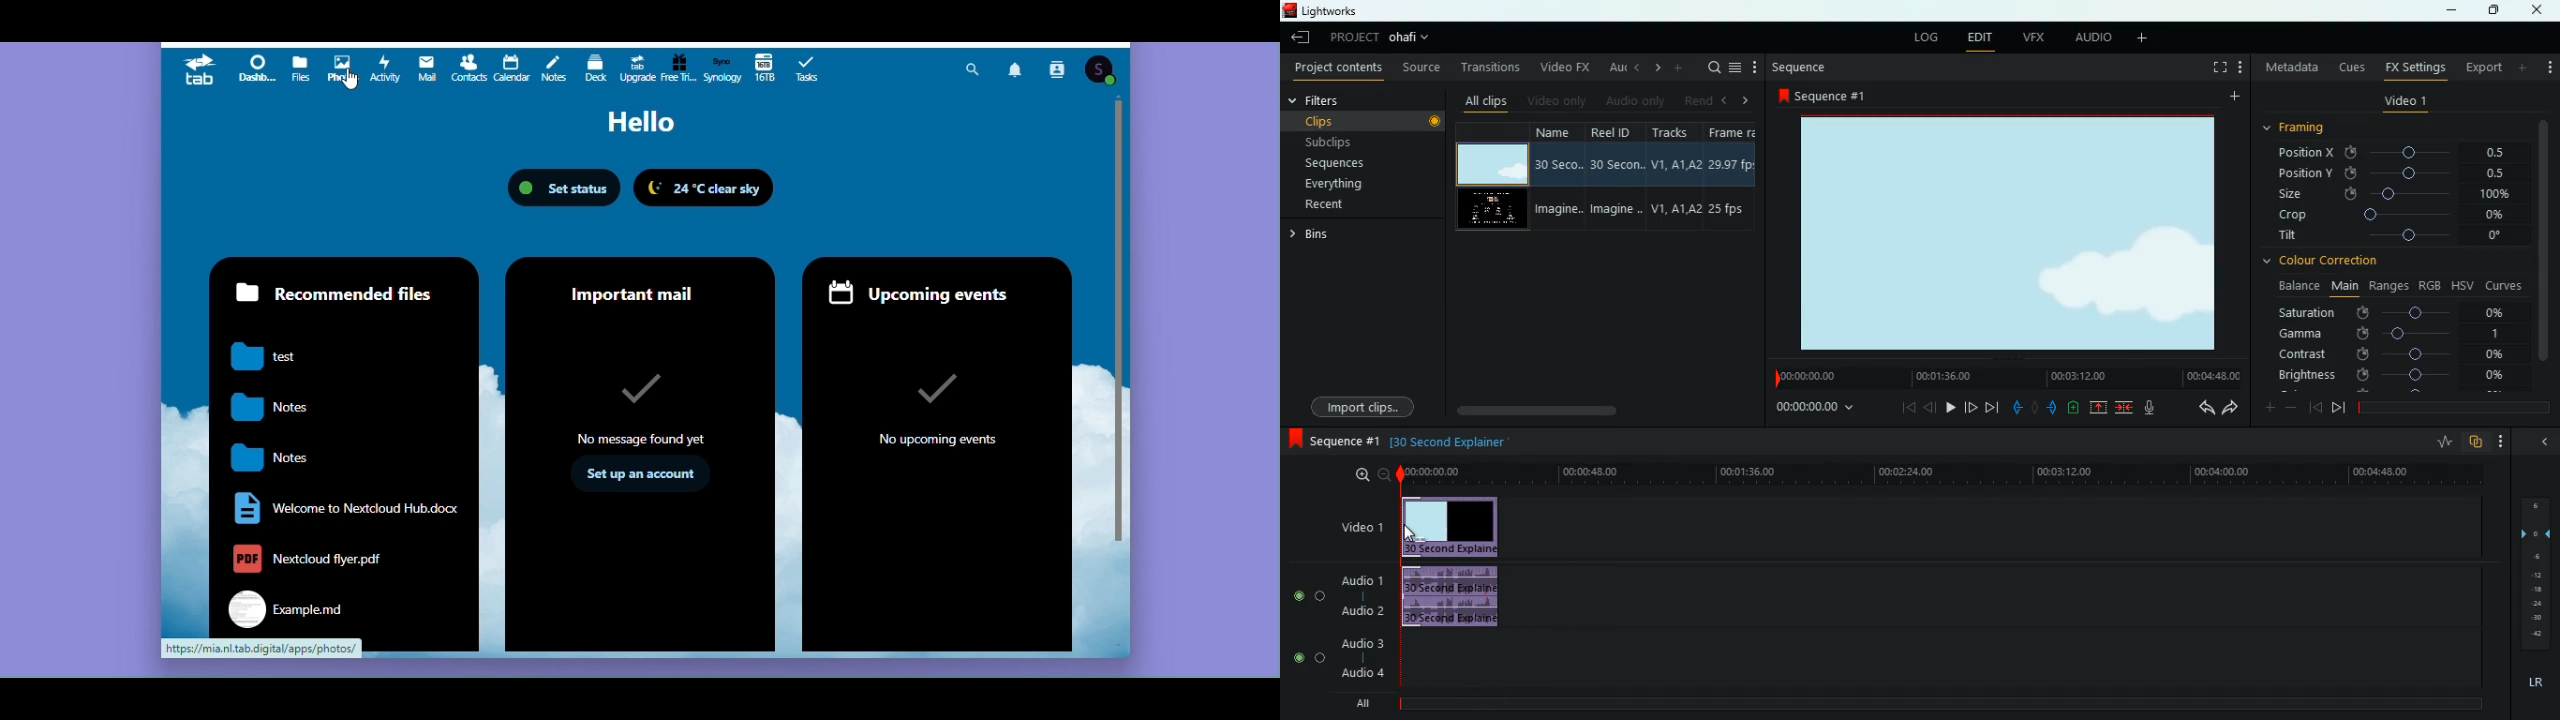 Image resolution: width=2576 pixels, height=728 pixels. I want to click on cues, so click(2346, 66).